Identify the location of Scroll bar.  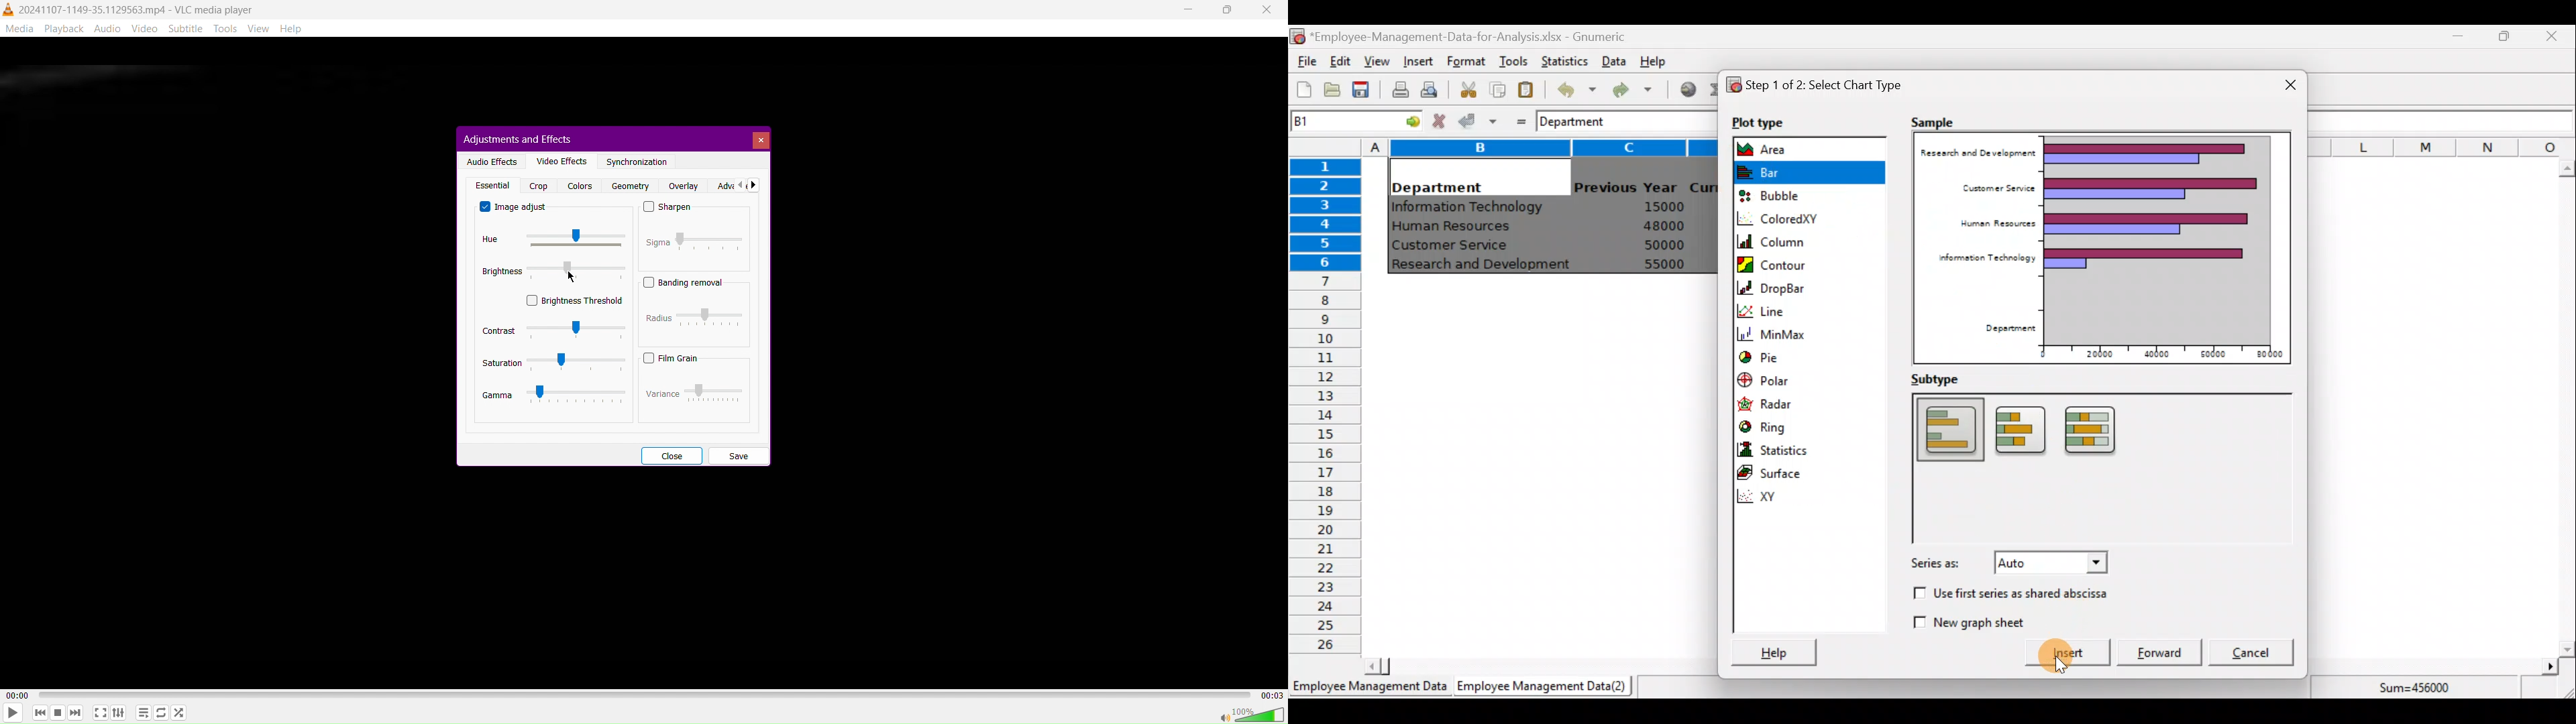
(1538, 666).